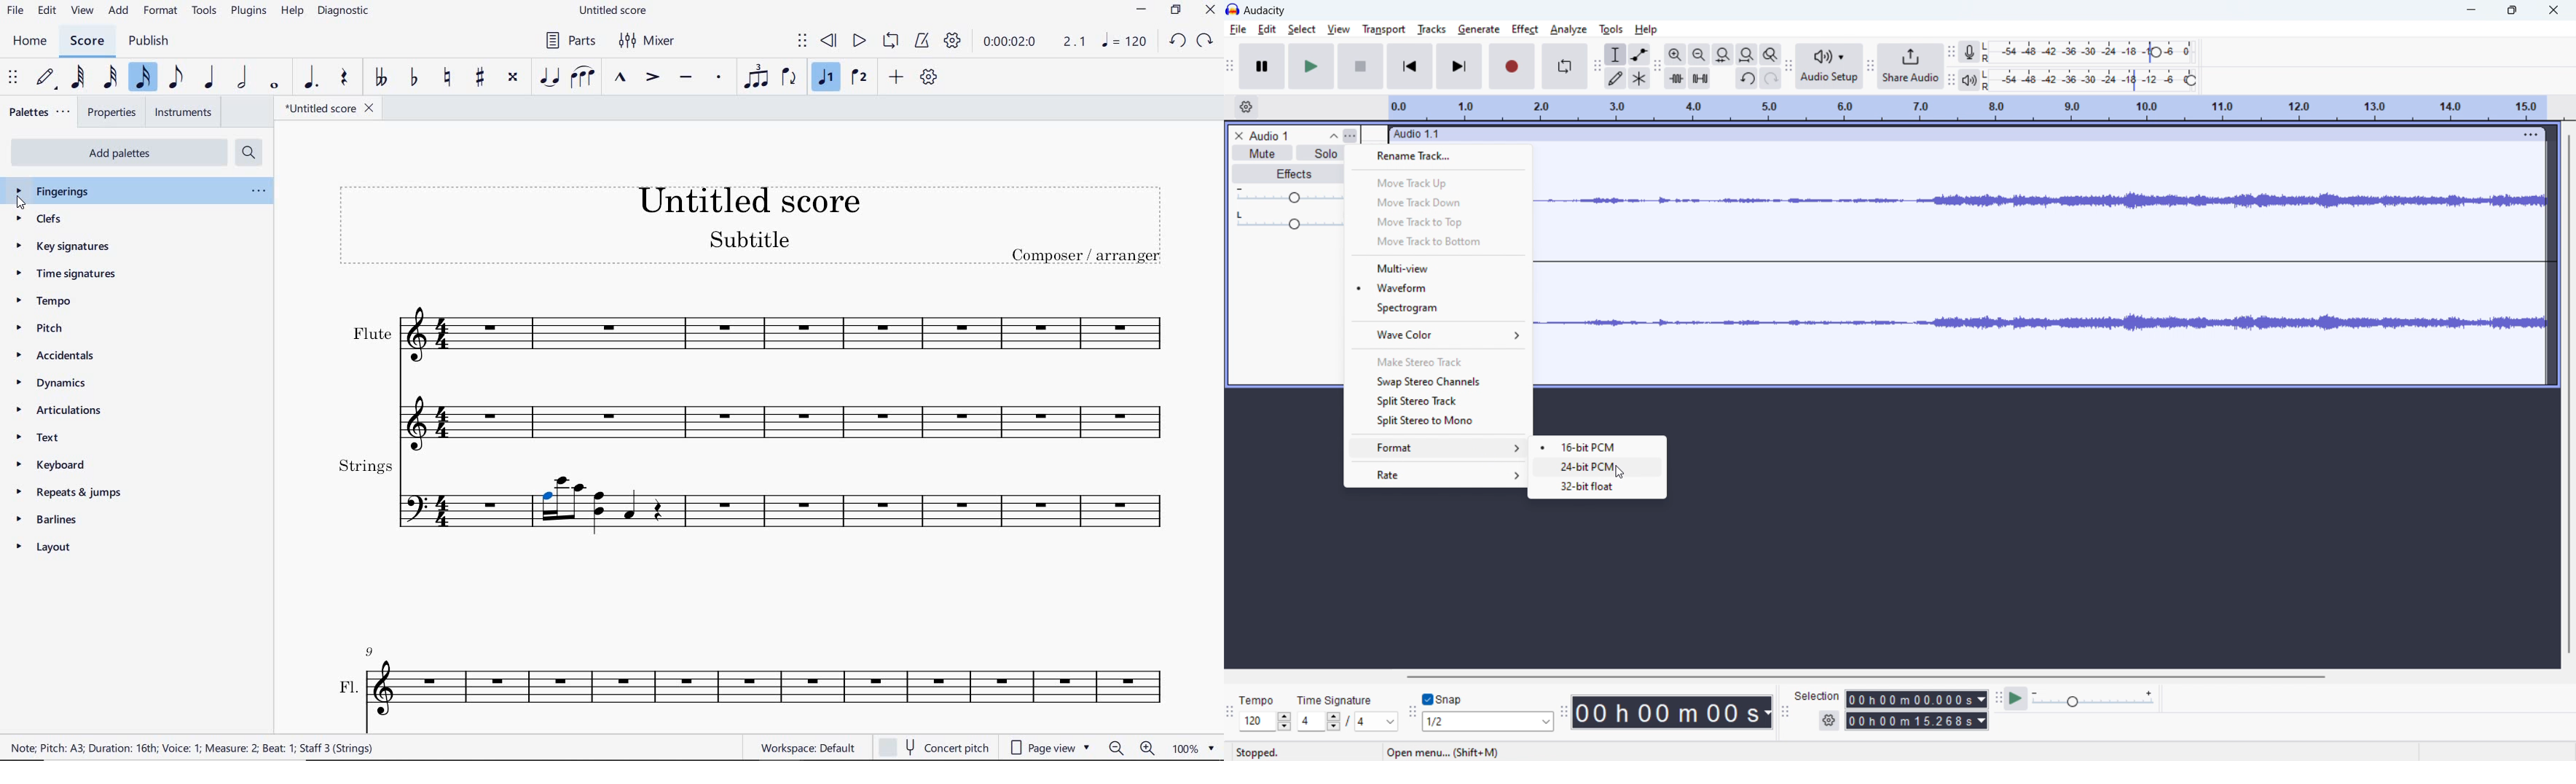 Image resolution: width=2576 pixels, height=784 pixels. Describe the element at coordinates (1439, 288) in the screenshot. I see `wavefrom` at that location.